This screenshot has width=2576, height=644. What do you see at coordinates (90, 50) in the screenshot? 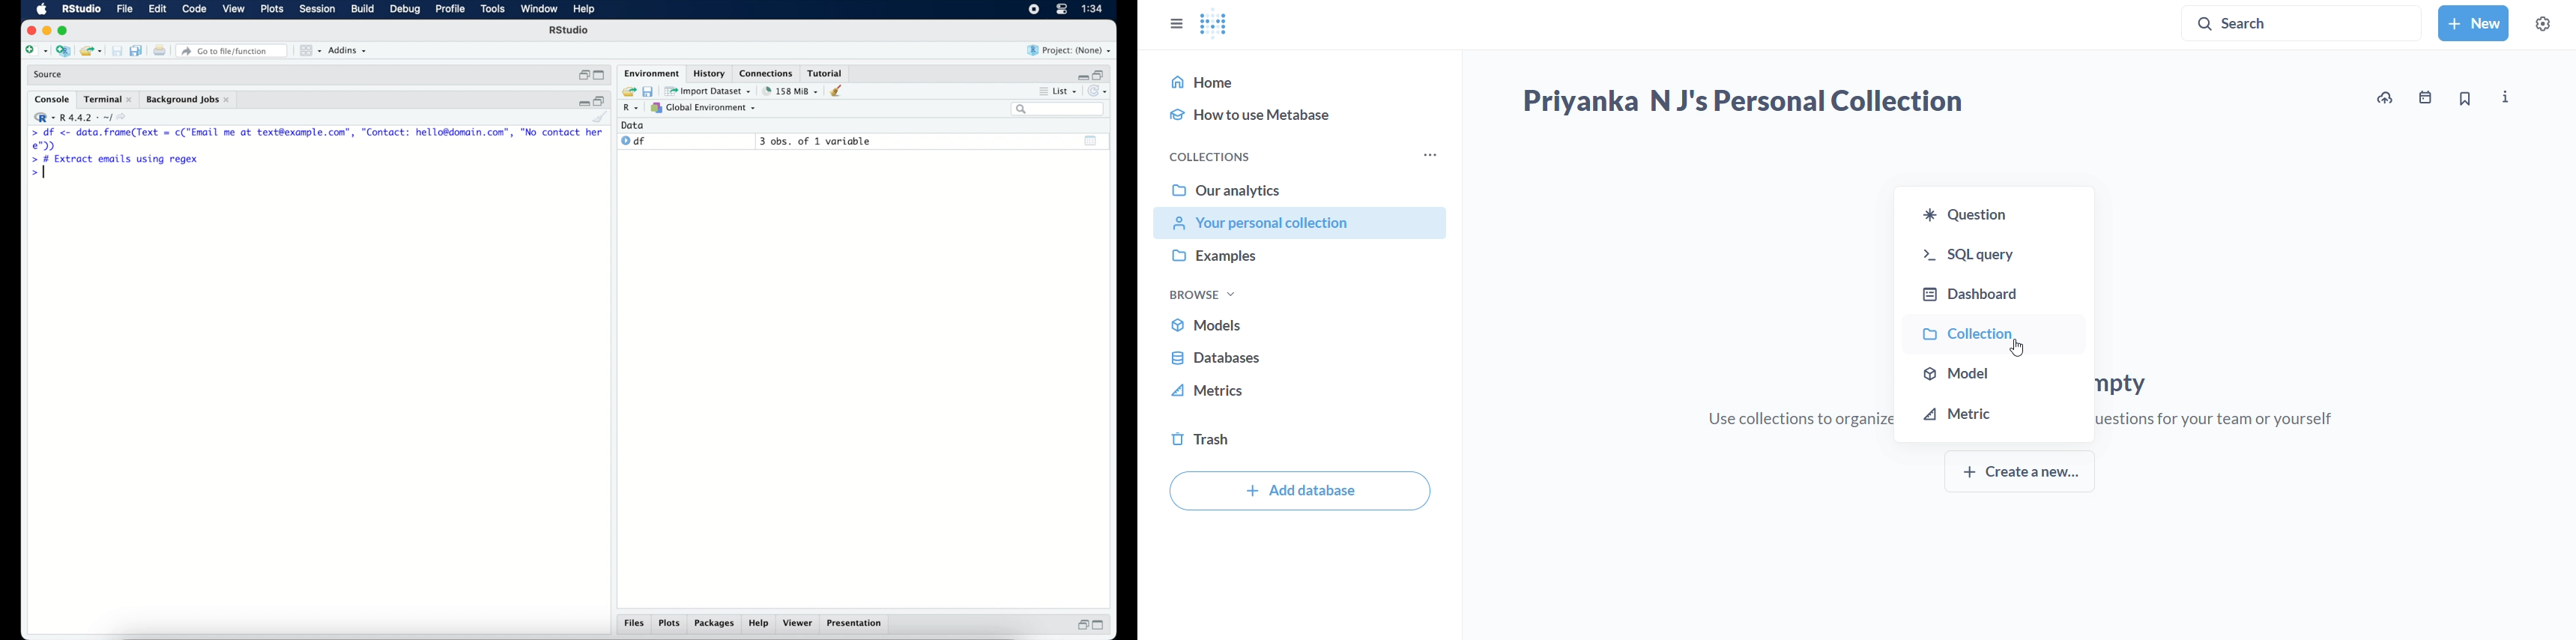
I see `open existing project` at bounding box center [90, 50].